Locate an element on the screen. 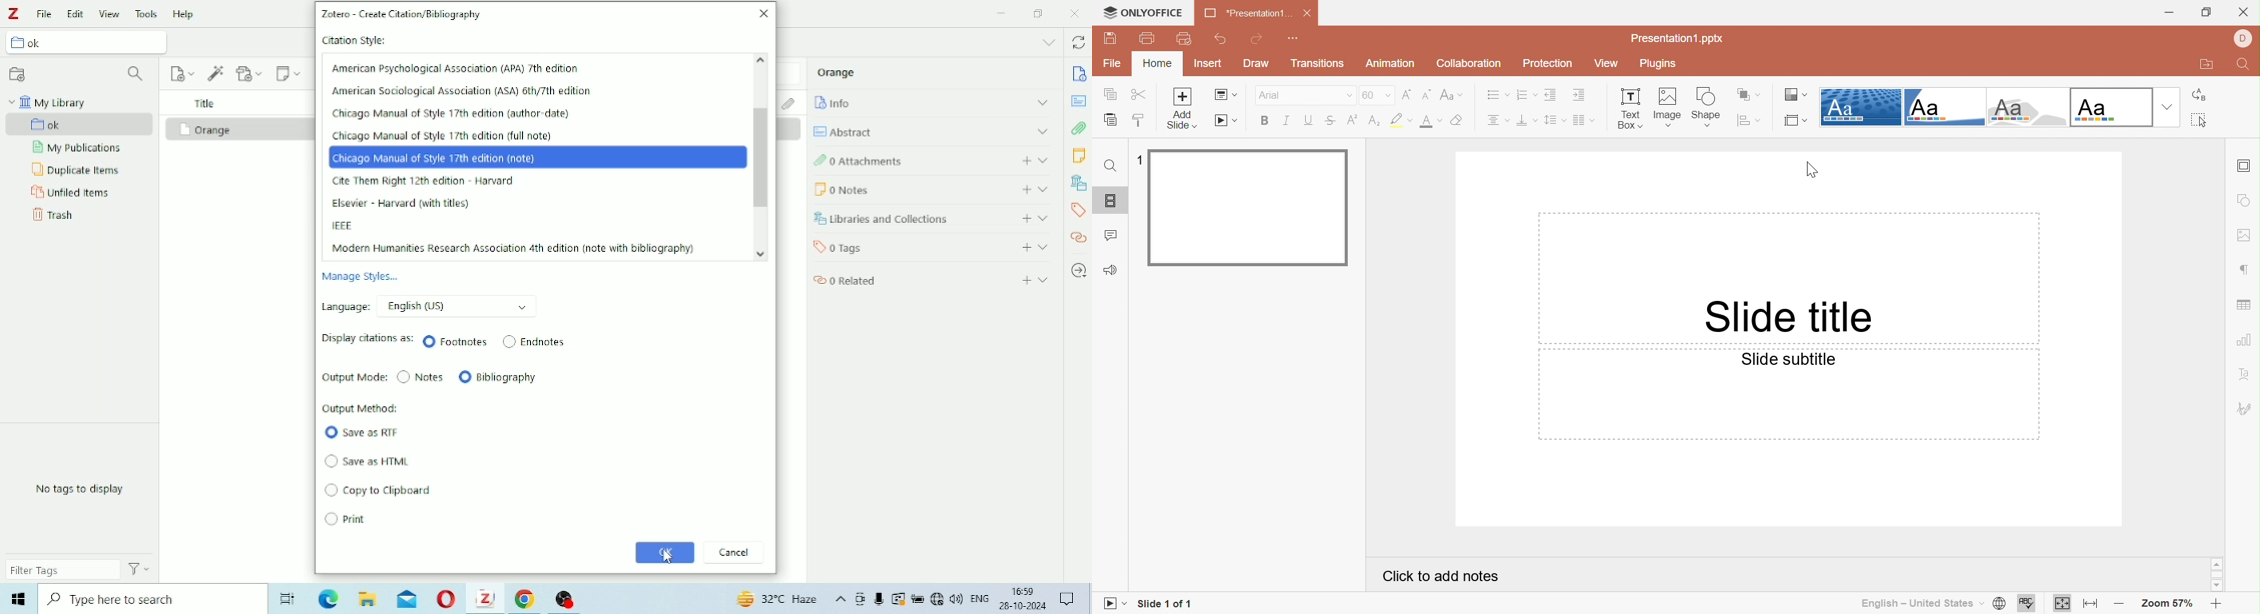  Scroll up is located at coordinates (2216, 563).